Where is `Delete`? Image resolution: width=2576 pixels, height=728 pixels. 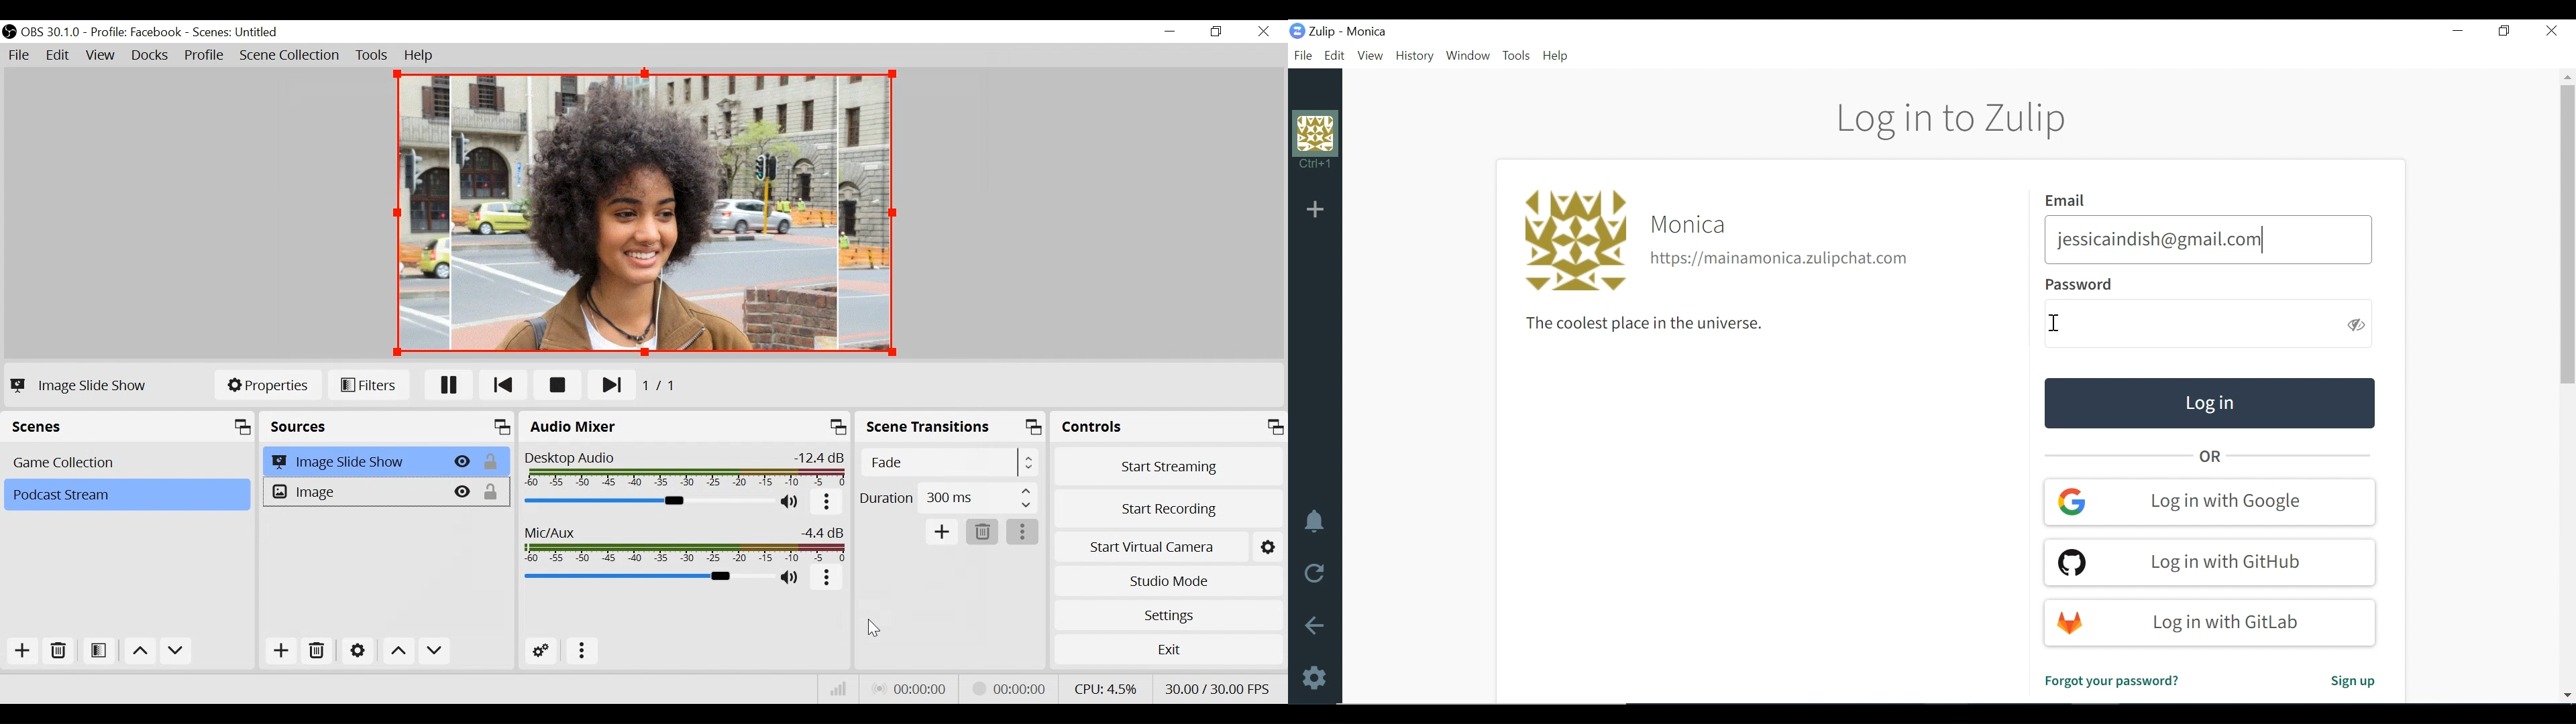 Delete is located at coordinates (319, 652).